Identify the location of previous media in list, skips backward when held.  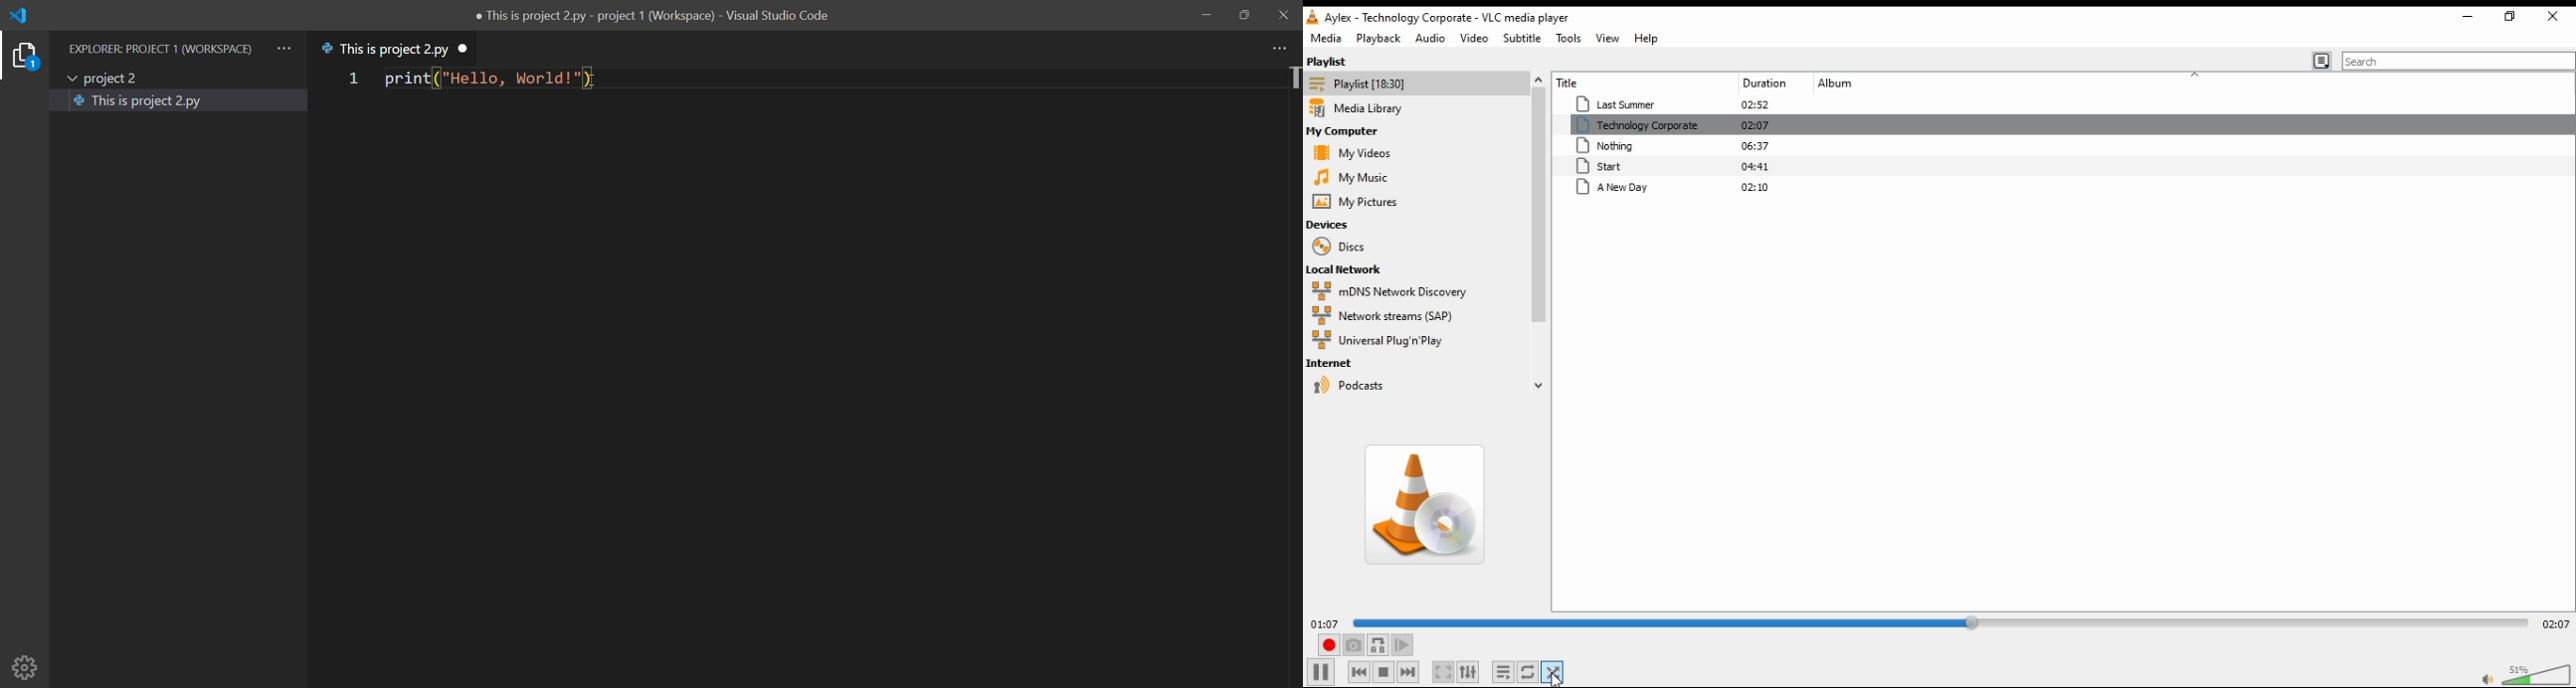
(1358, 673).